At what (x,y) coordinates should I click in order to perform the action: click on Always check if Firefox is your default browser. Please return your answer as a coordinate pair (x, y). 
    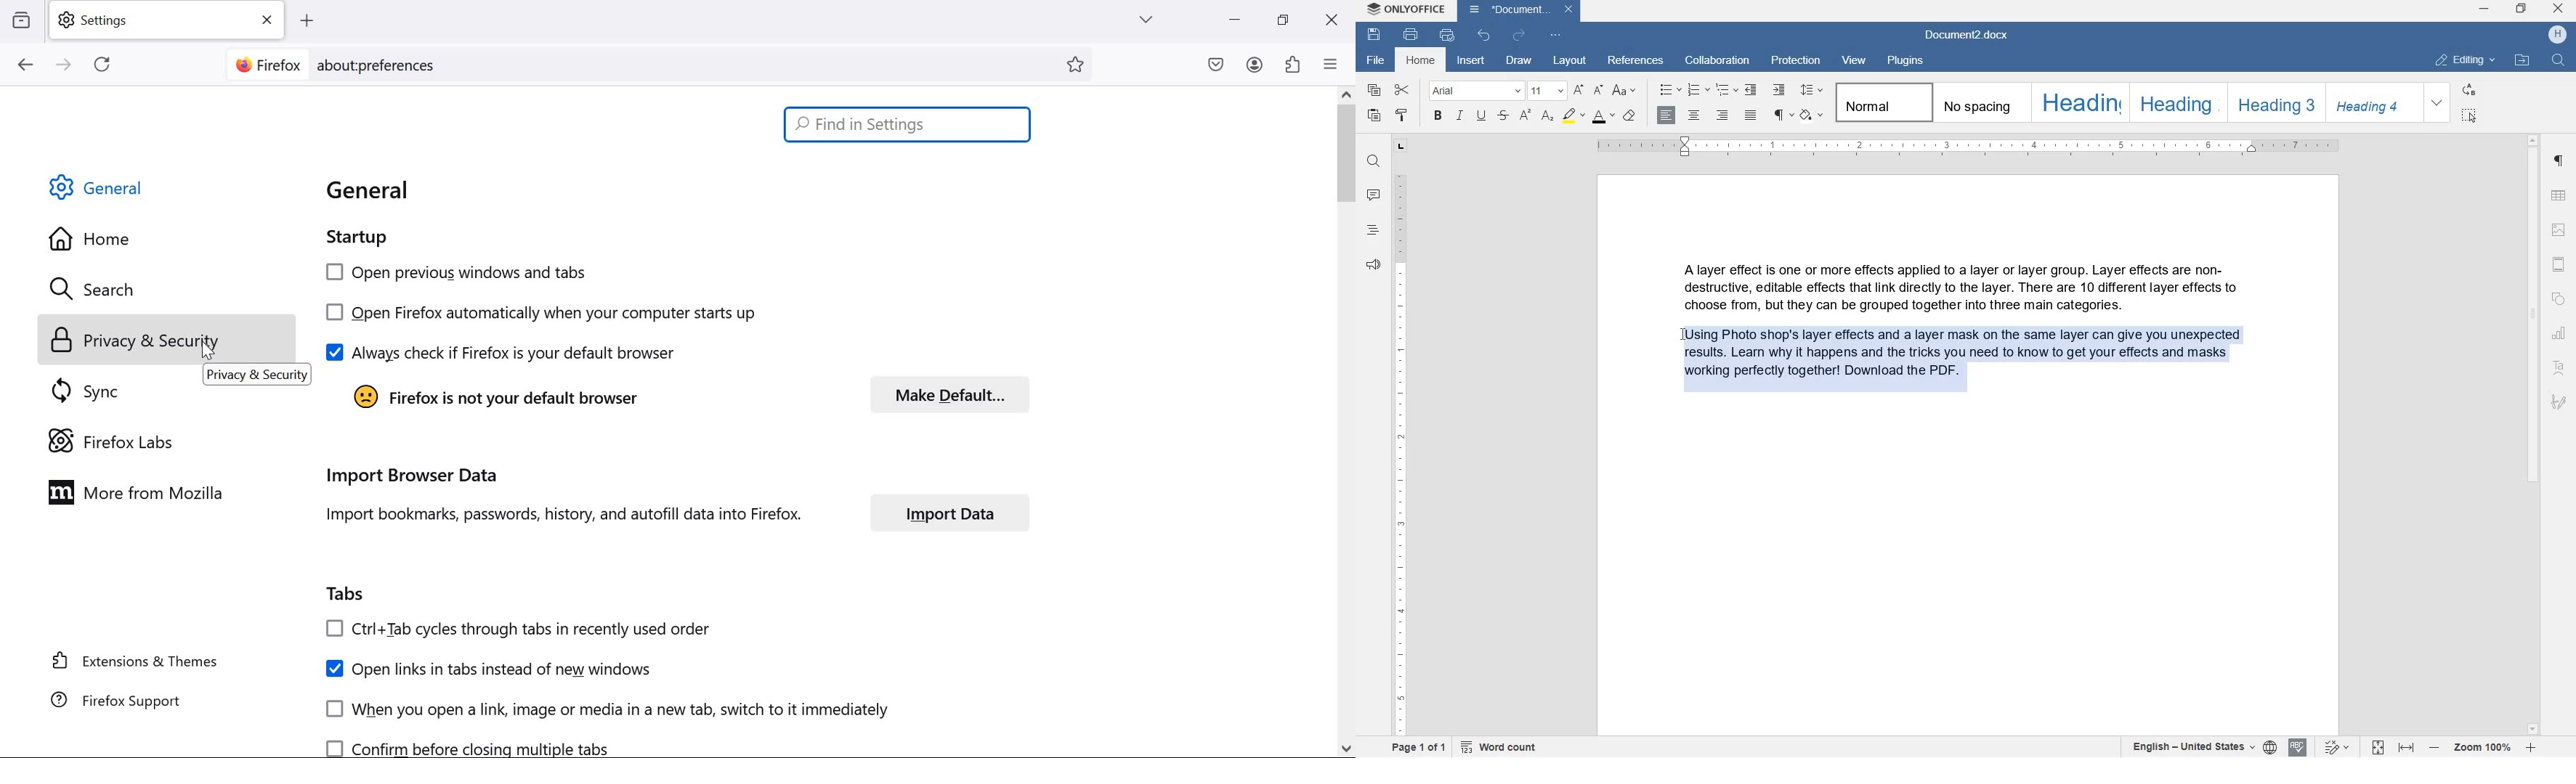
    Looking at the image, I should click on (499, 351).